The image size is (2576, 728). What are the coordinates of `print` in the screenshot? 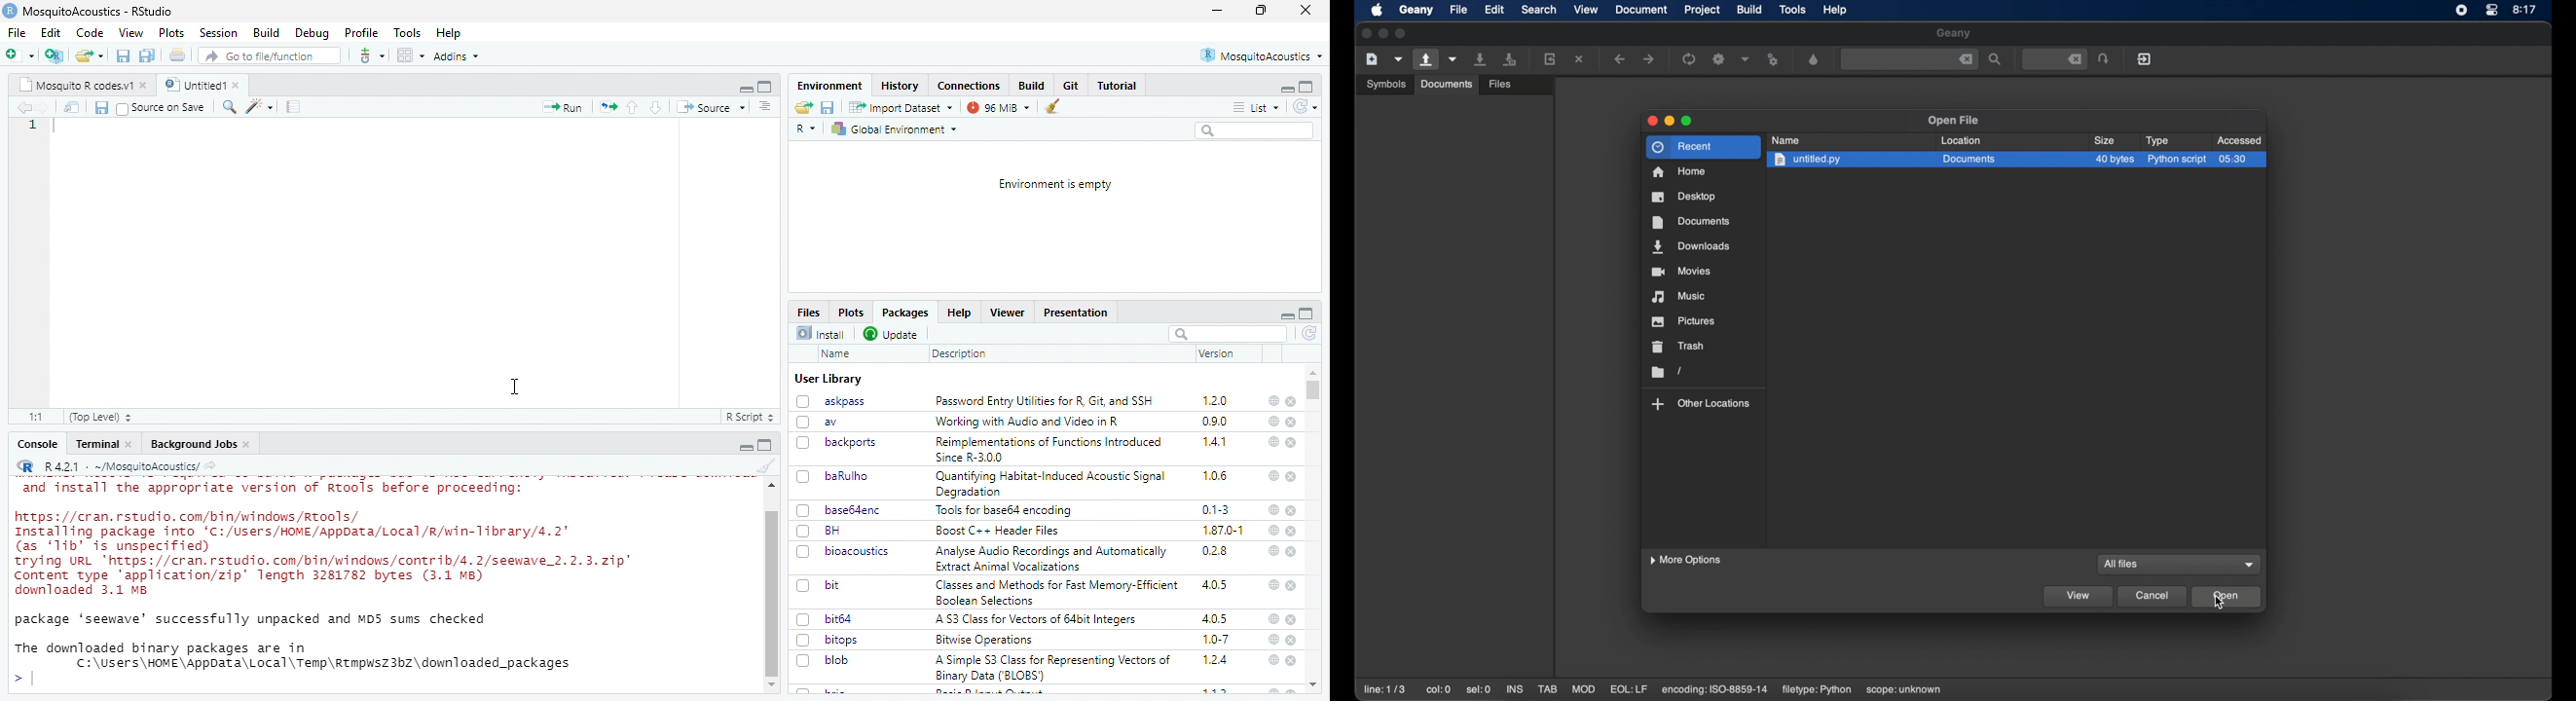 It's located at (178, 55).